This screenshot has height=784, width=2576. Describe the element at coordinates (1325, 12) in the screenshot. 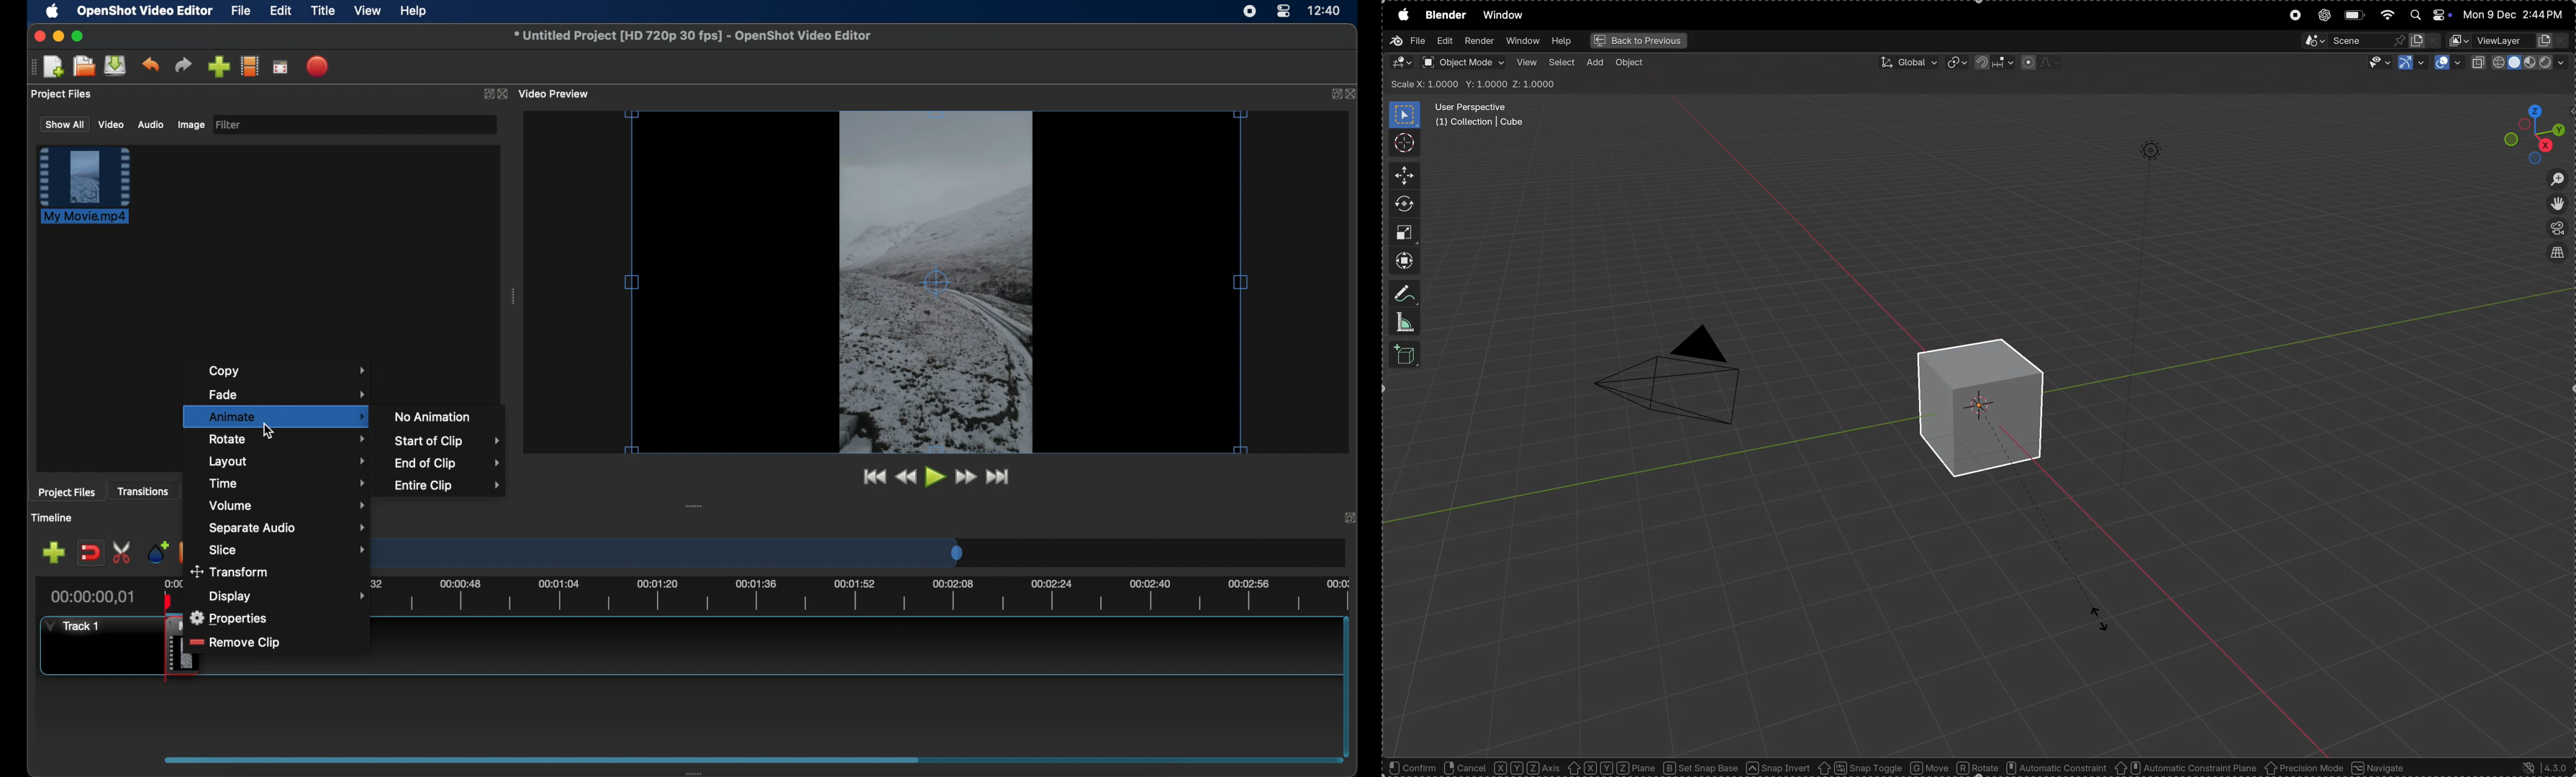

I see `time` at that location.